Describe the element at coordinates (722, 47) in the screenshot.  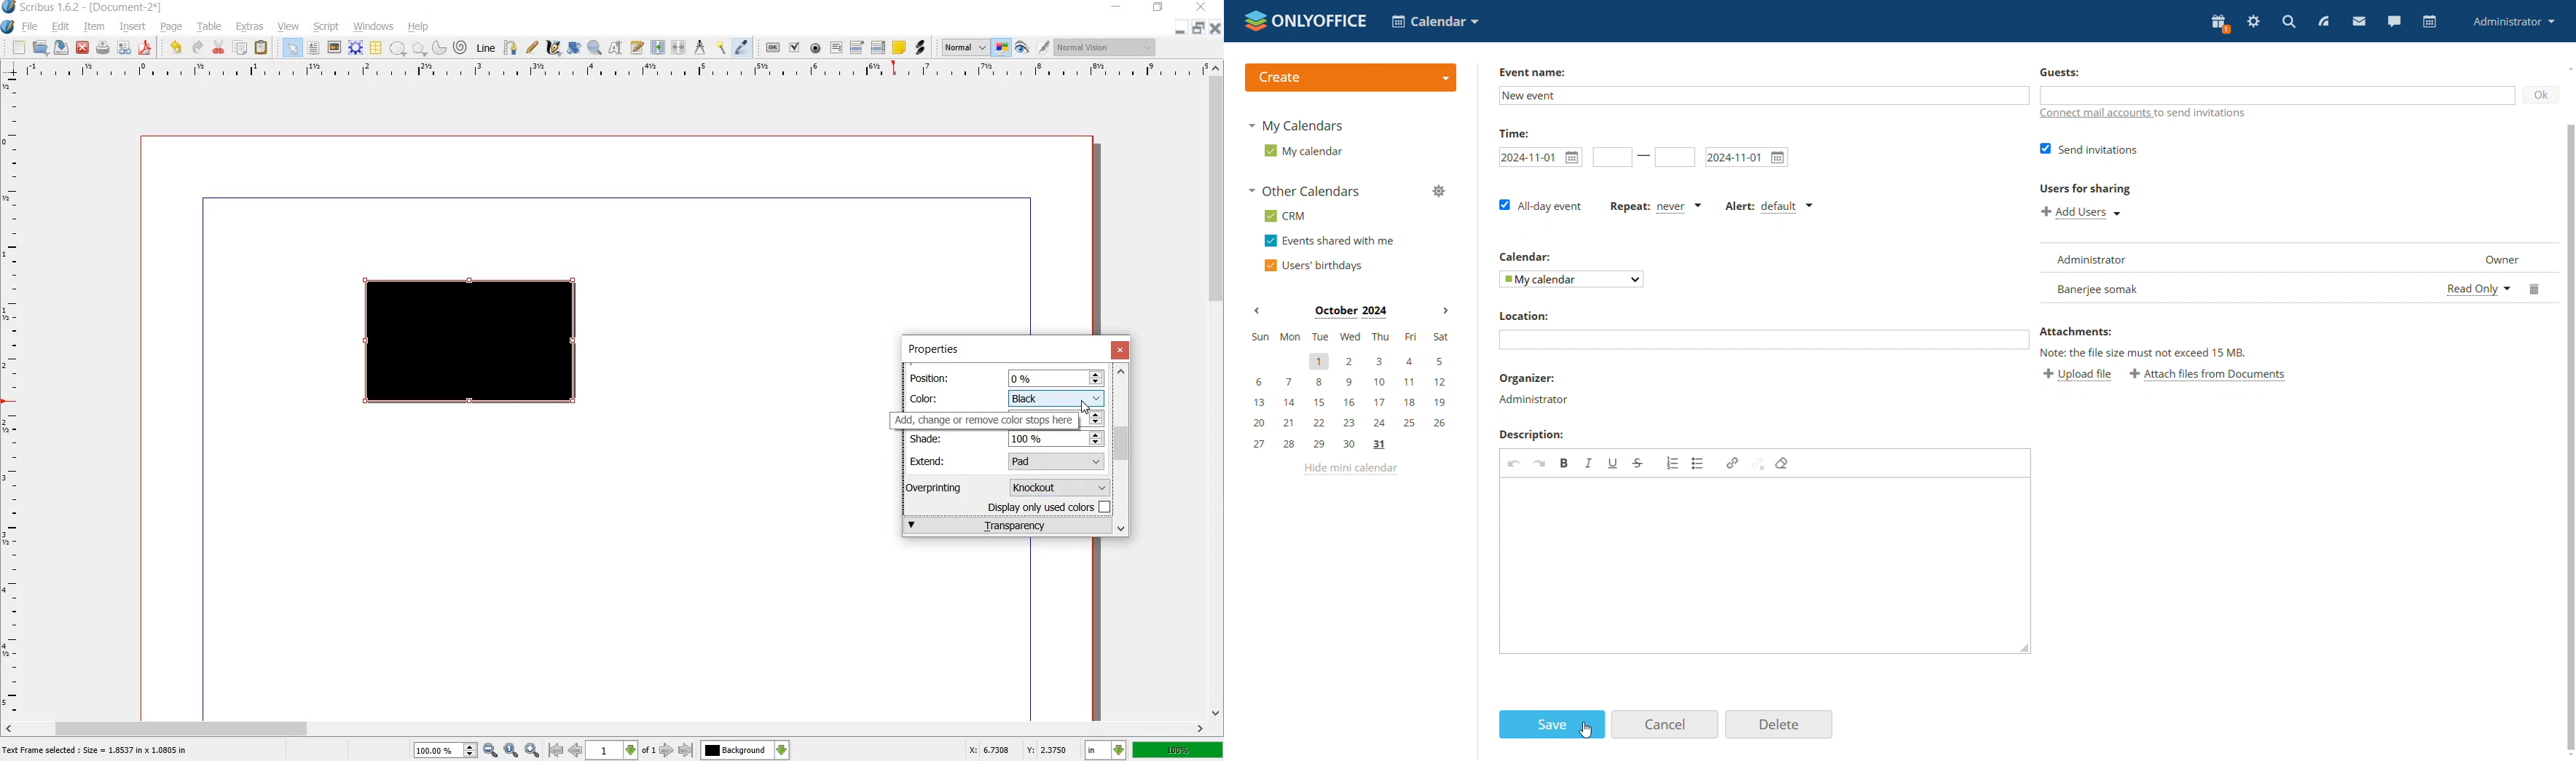
I see `copy item properties` at that location.